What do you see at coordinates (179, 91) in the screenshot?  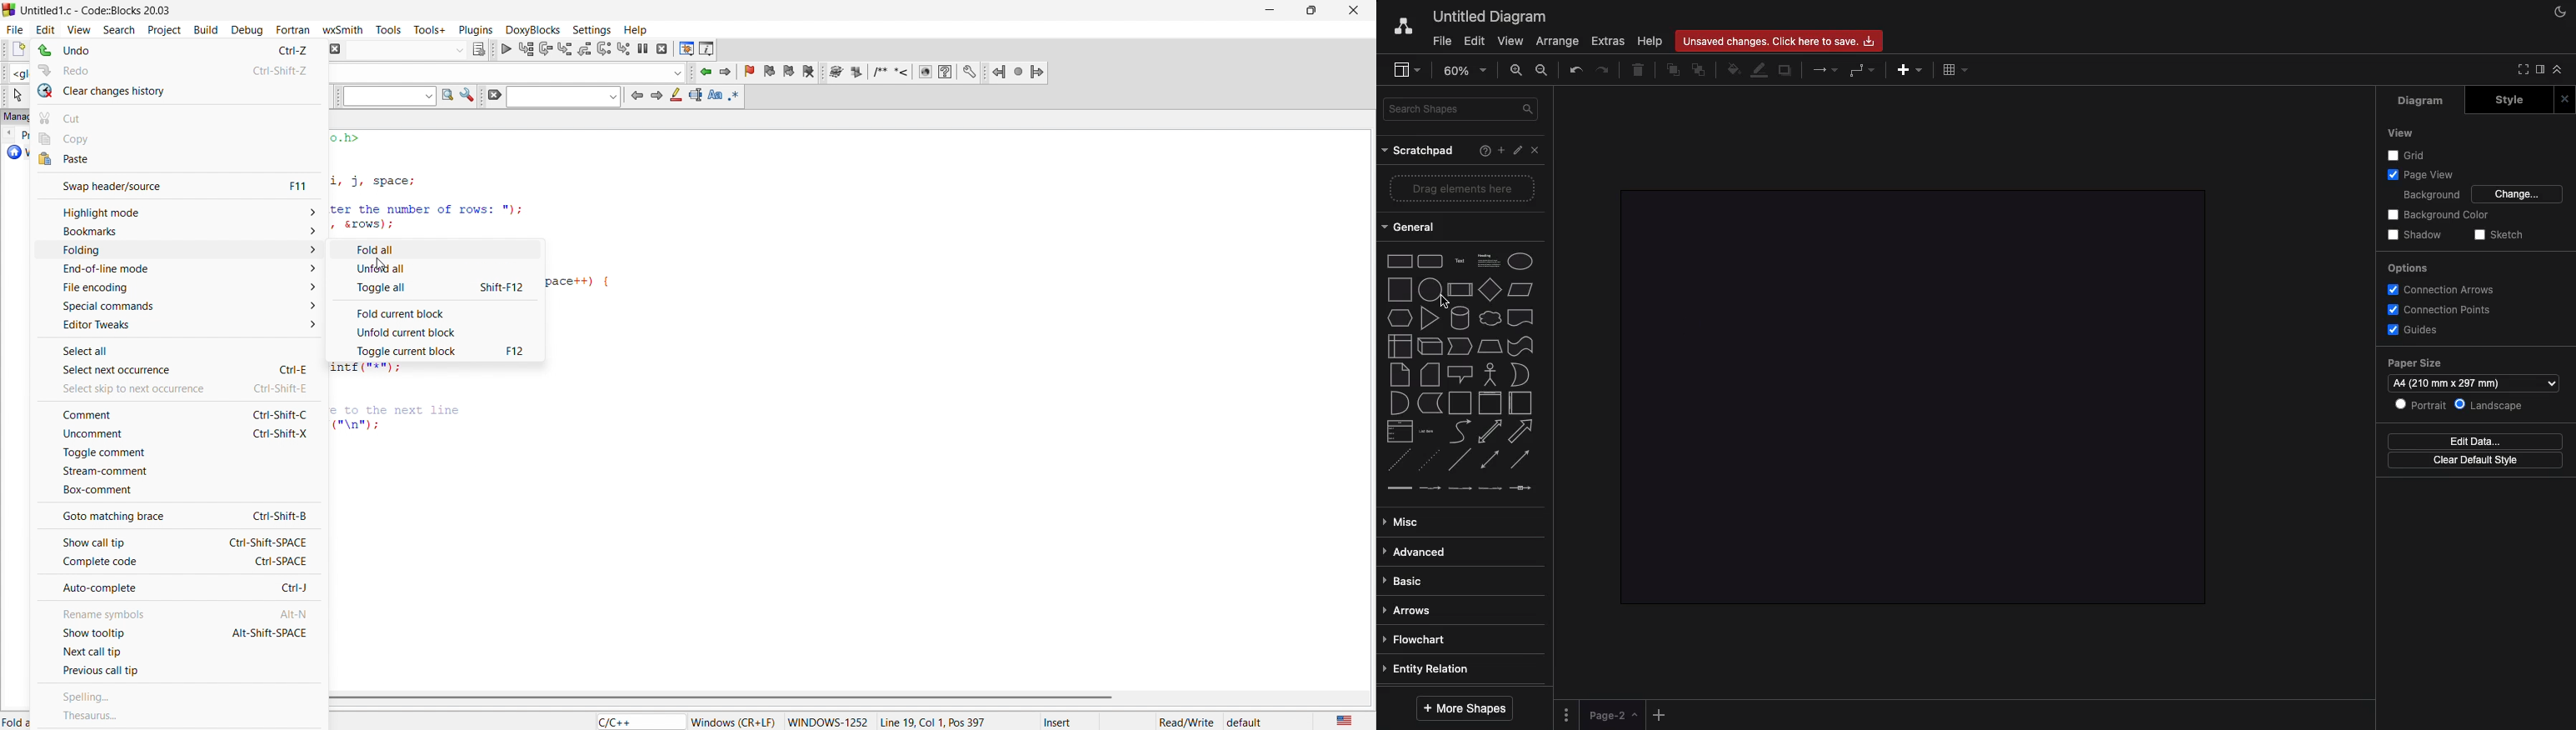 I see `clear changes history` at bounding box center [179, 91].